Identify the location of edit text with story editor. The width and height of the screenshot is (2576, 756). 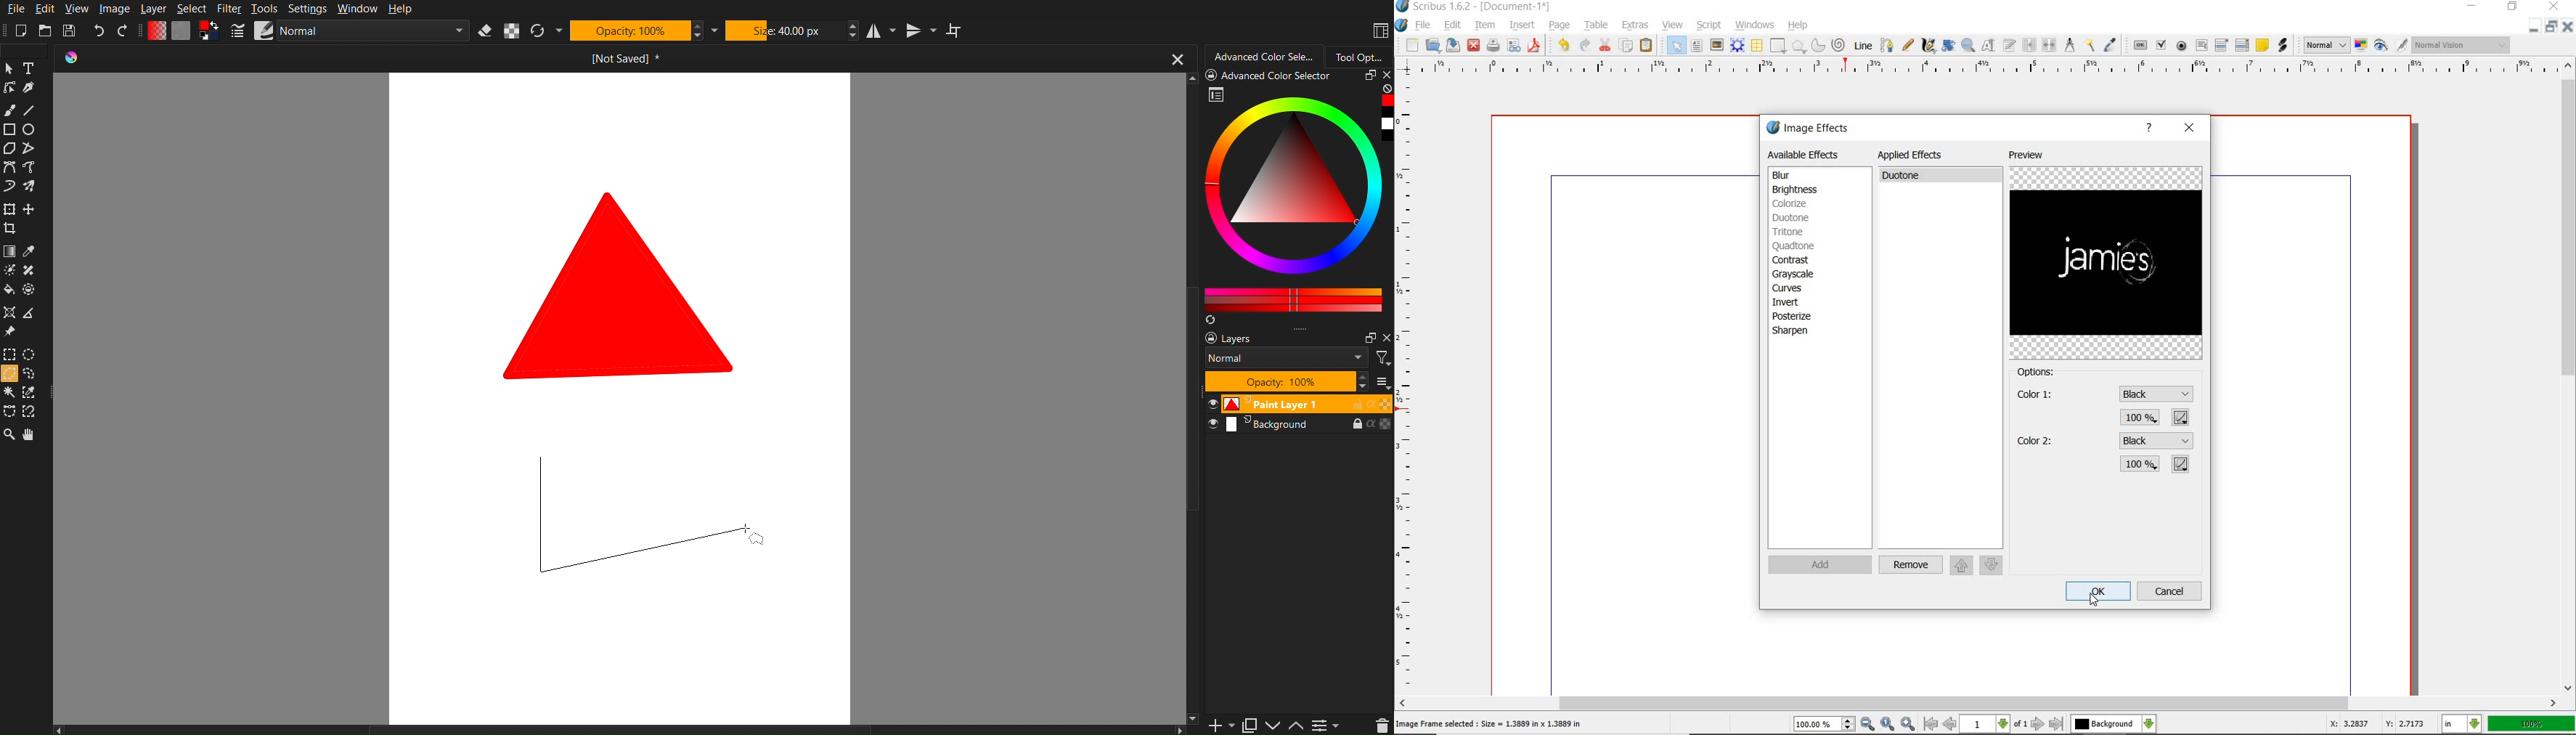
(2009, 44).